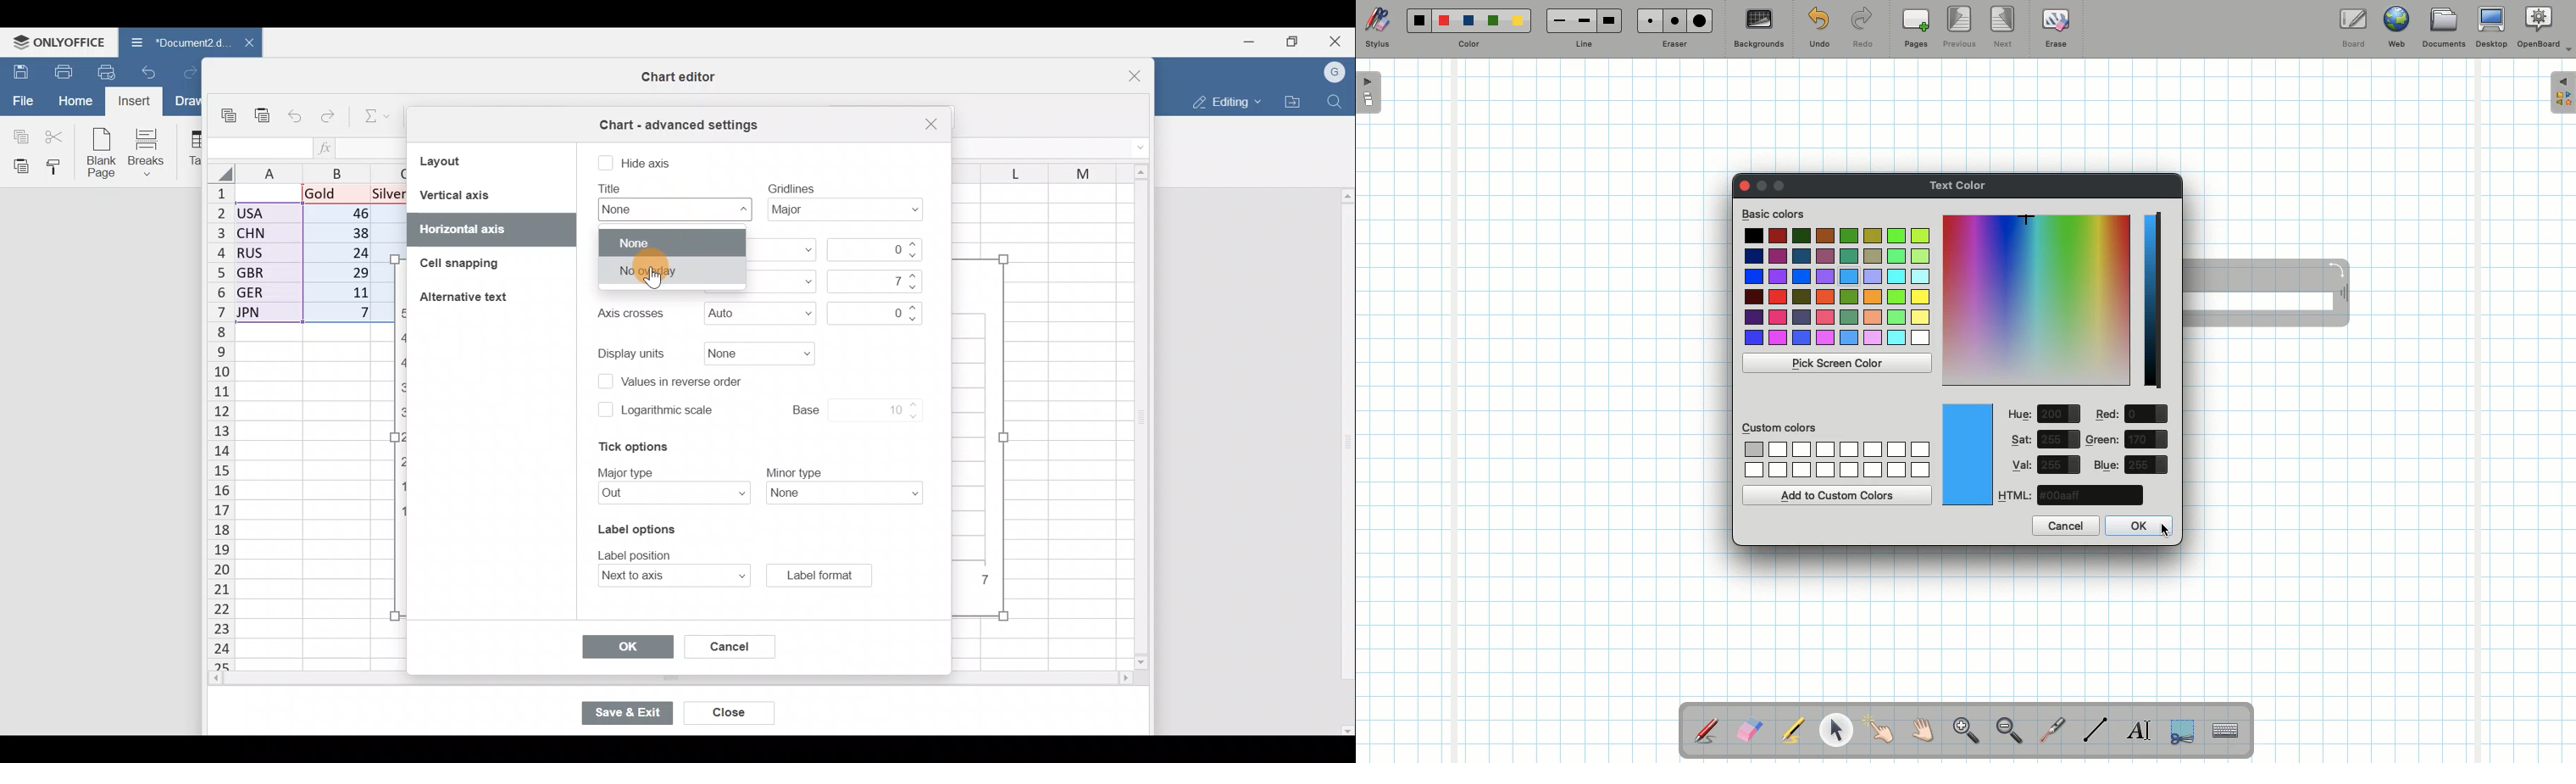 This screenshot has height=784, width=2576. I want to click on Paste, so click(262, 109).